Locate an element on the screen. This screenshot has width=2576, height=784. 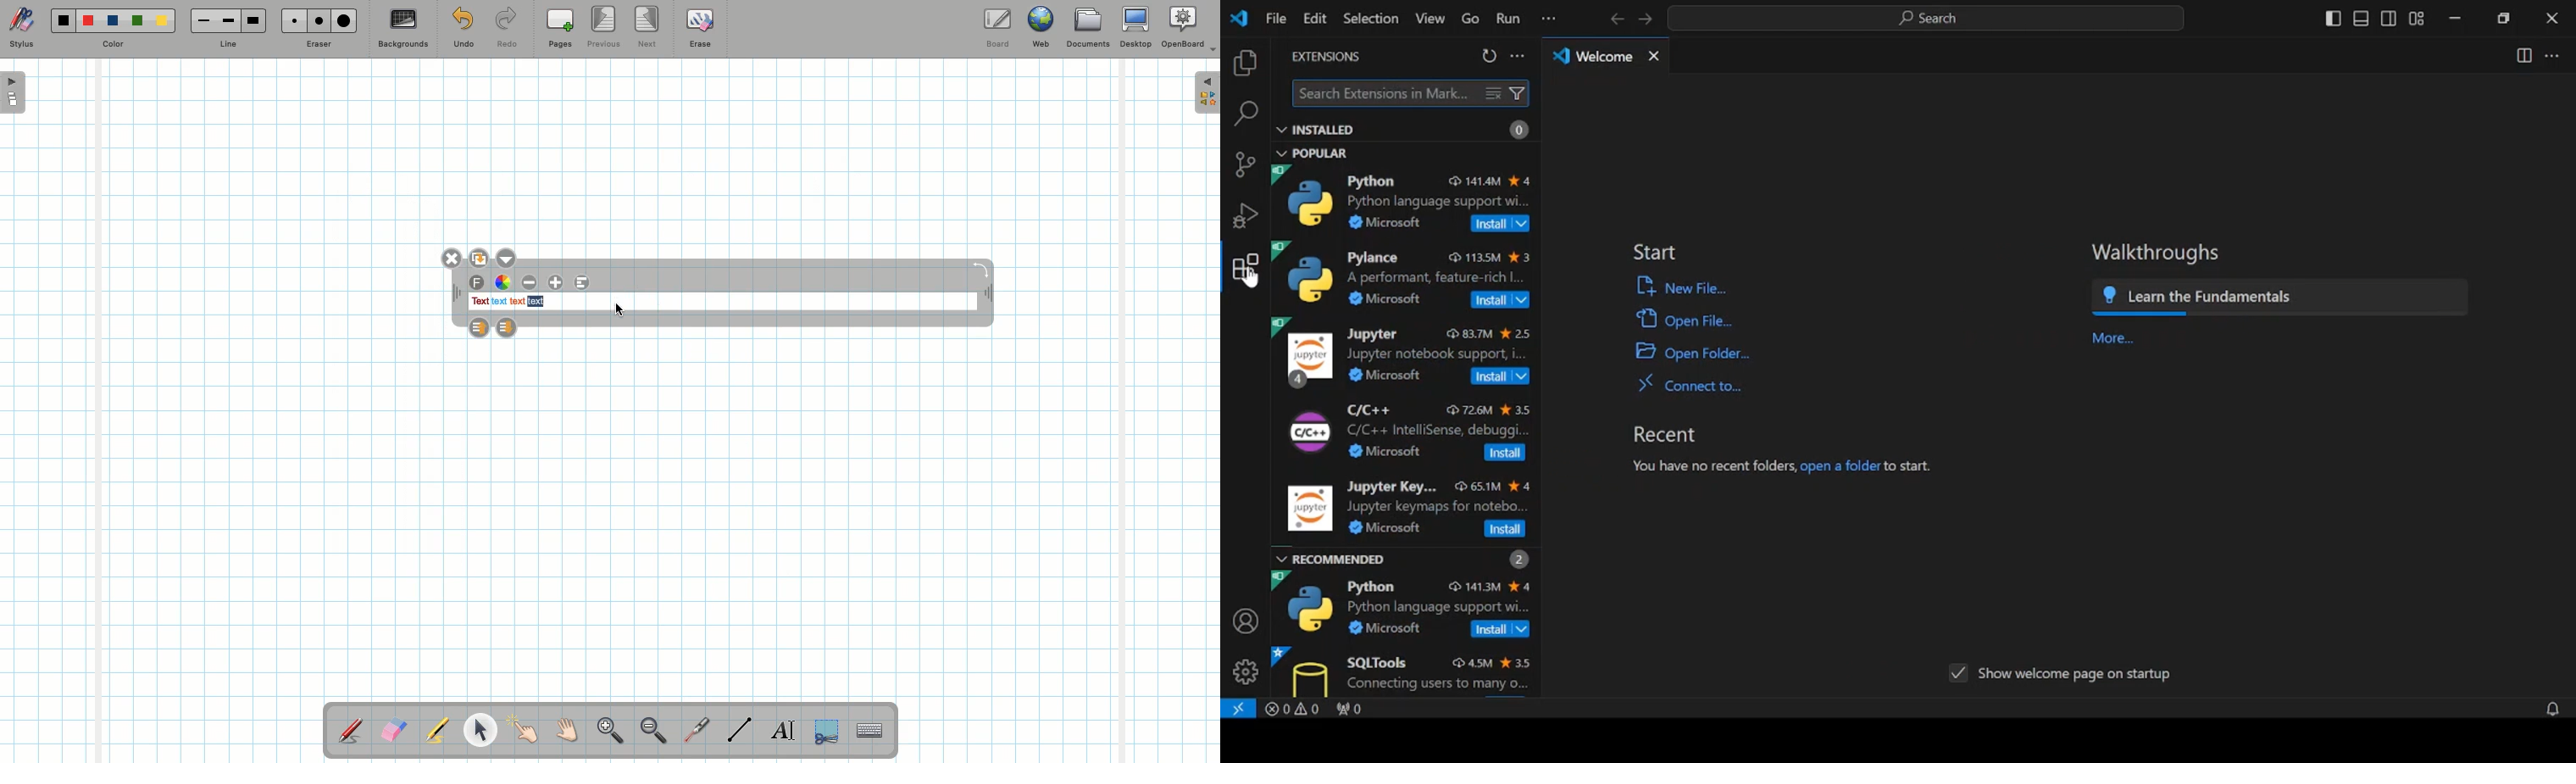
Medium line is located at coordinates (228, 20).